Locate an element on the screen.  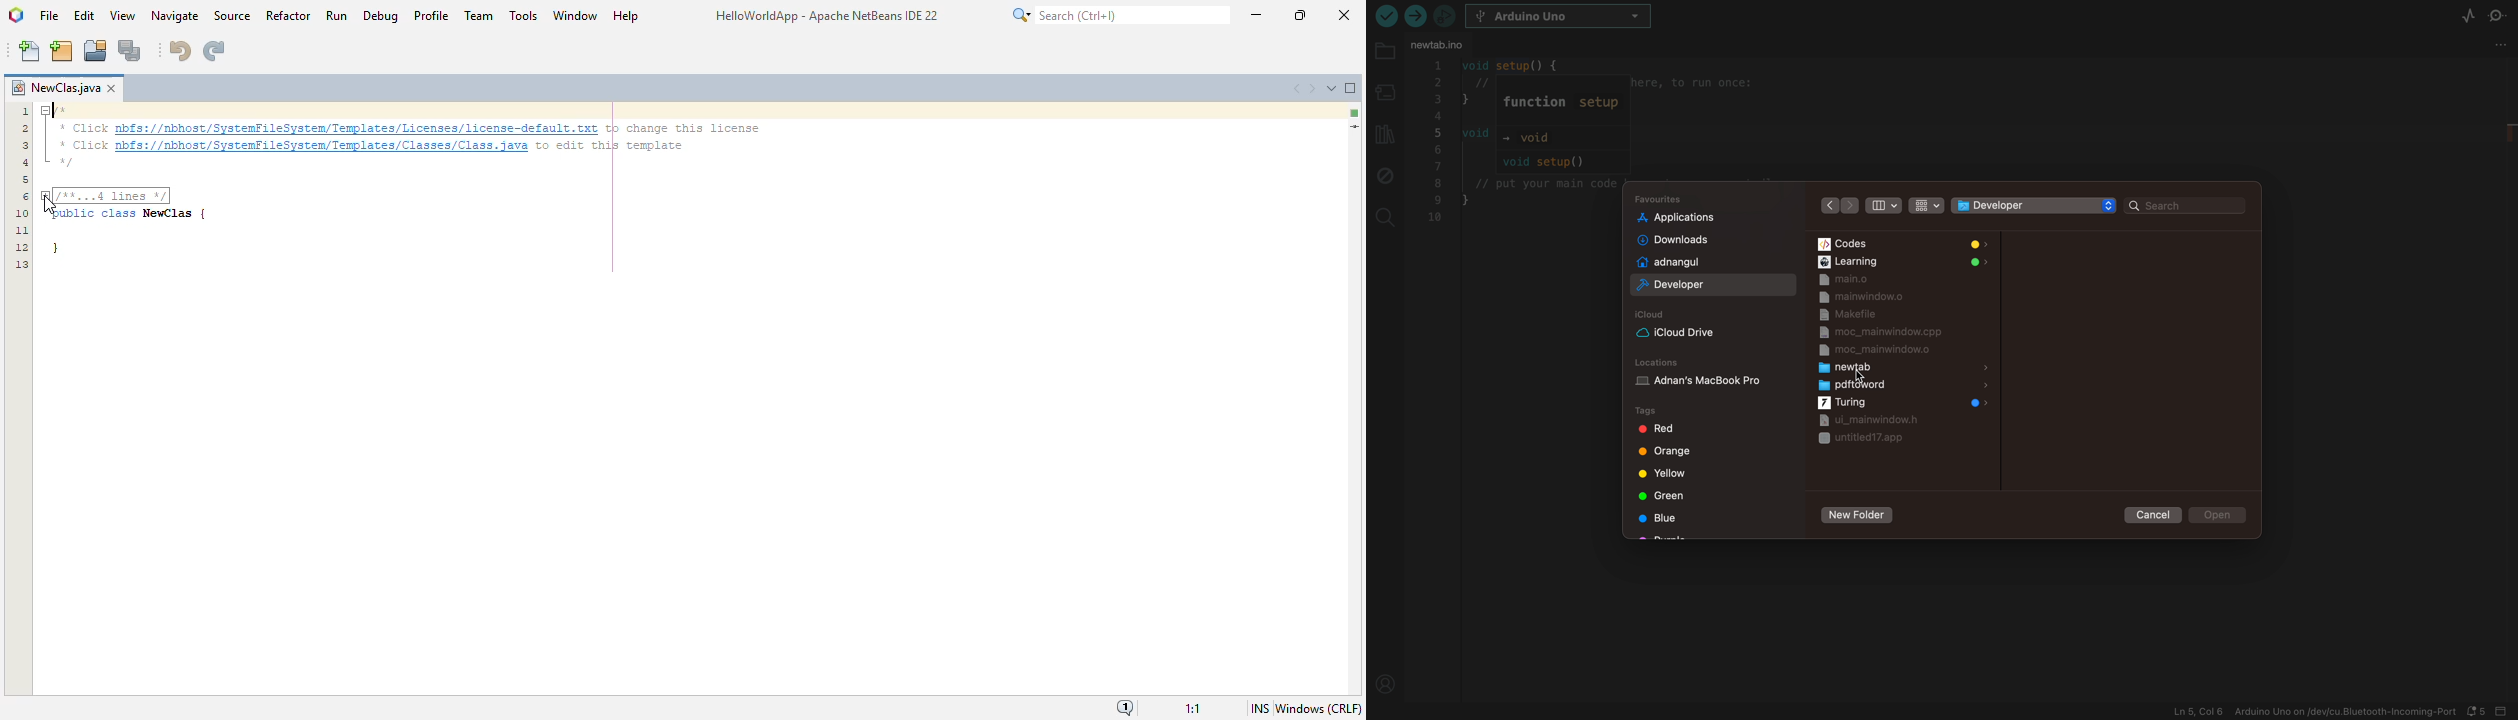
new folder is located at coordinates (1856, 516).